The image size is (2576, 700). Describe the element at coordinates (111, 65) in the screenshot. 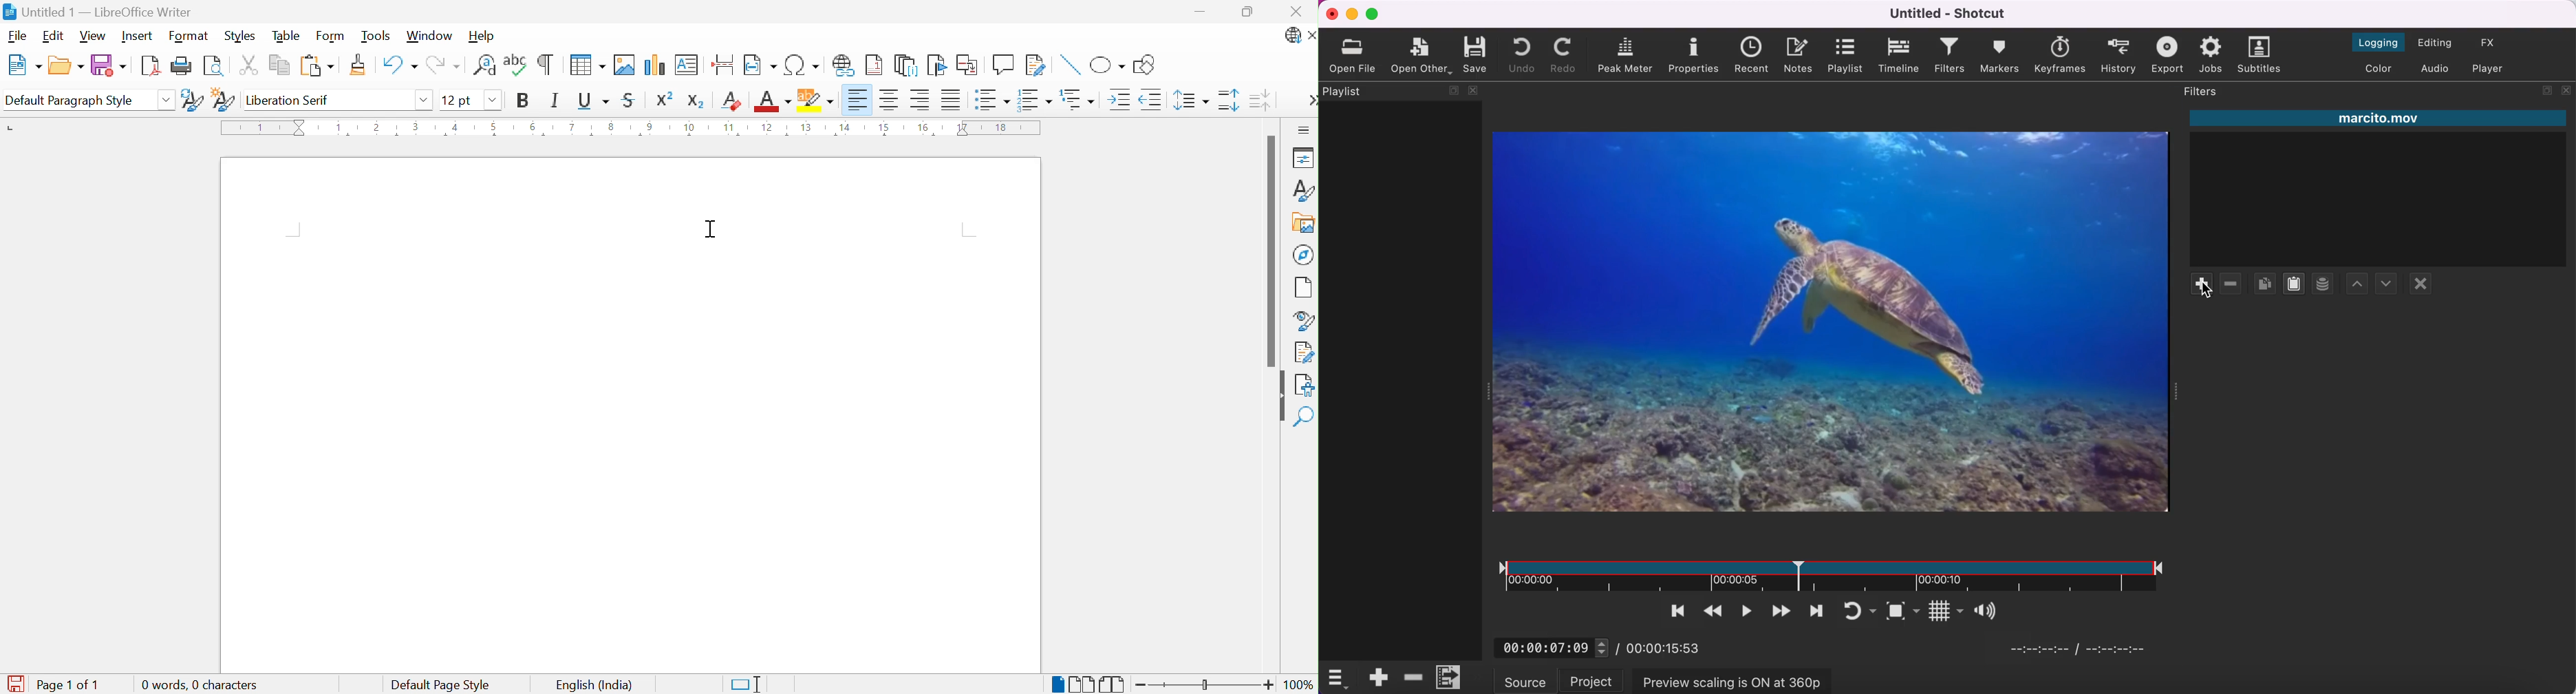

I see `Save` at that location.